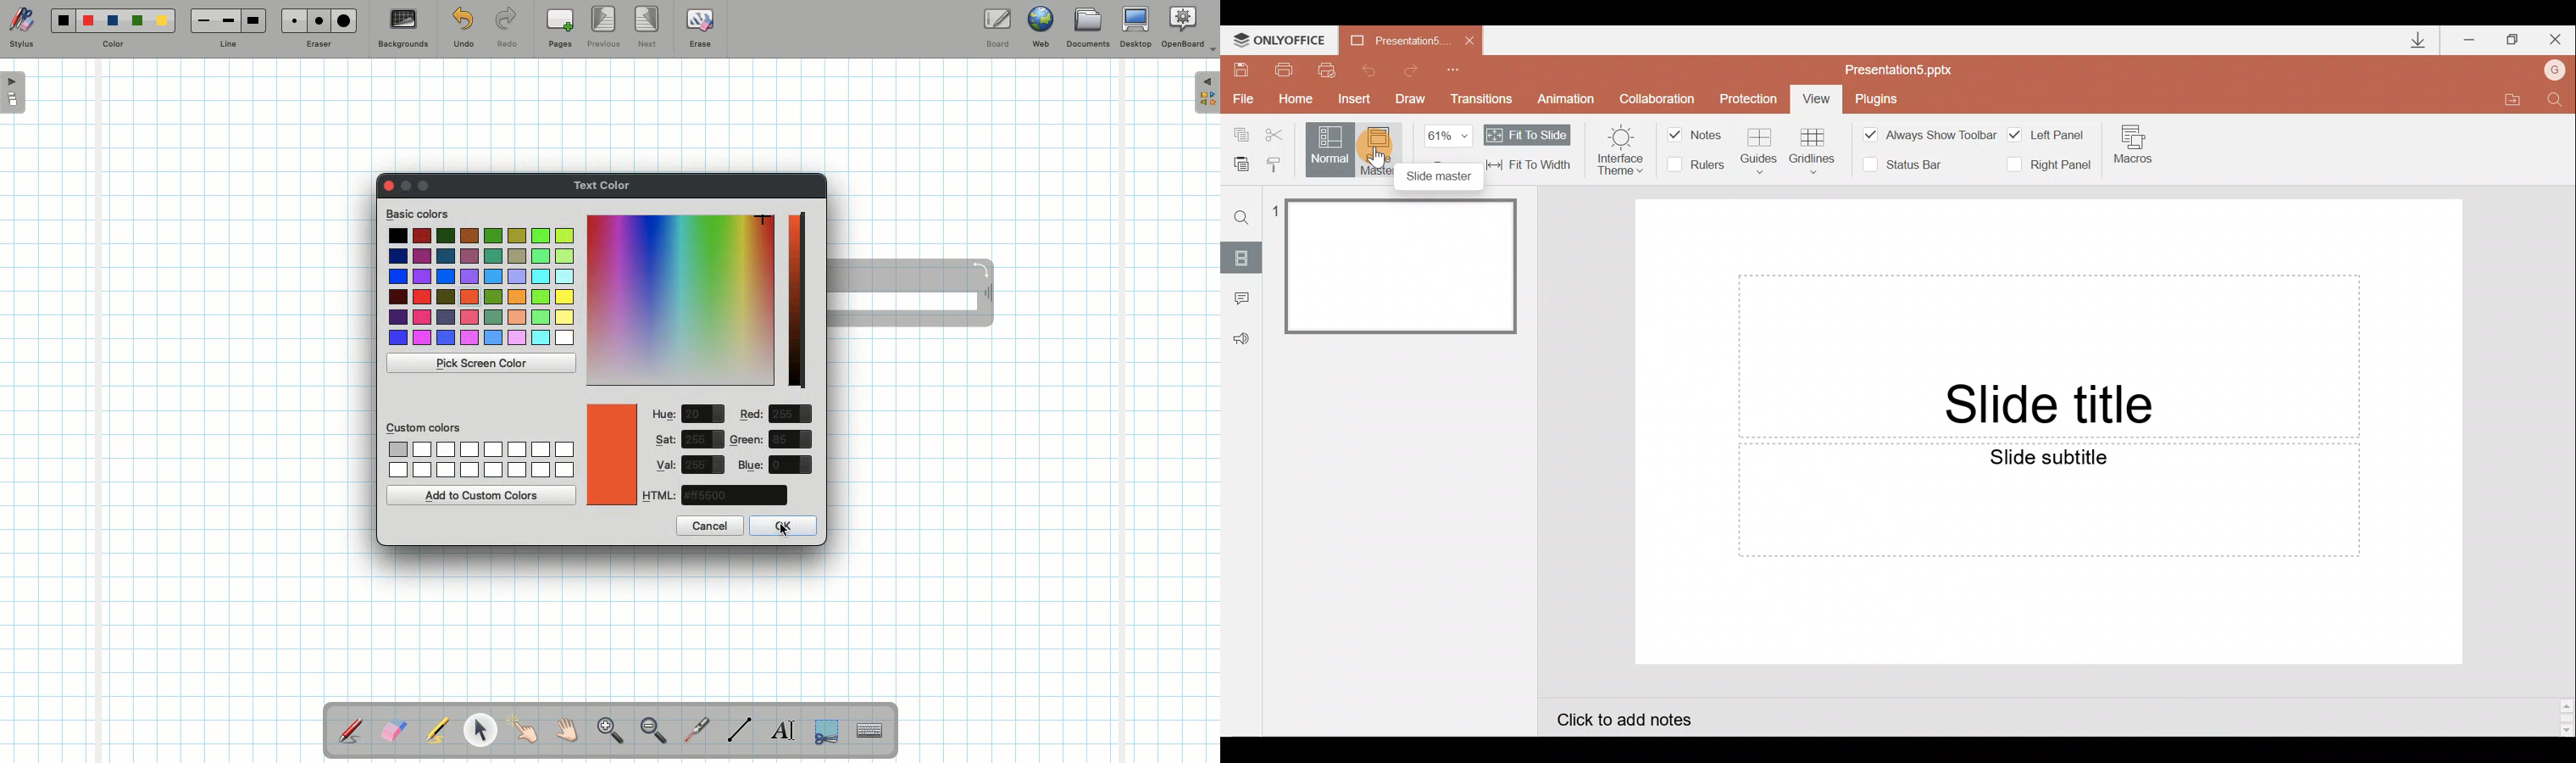  Describe the element at coordinates (344, 20) in the screenshot. I see `Large eraser` at that location.